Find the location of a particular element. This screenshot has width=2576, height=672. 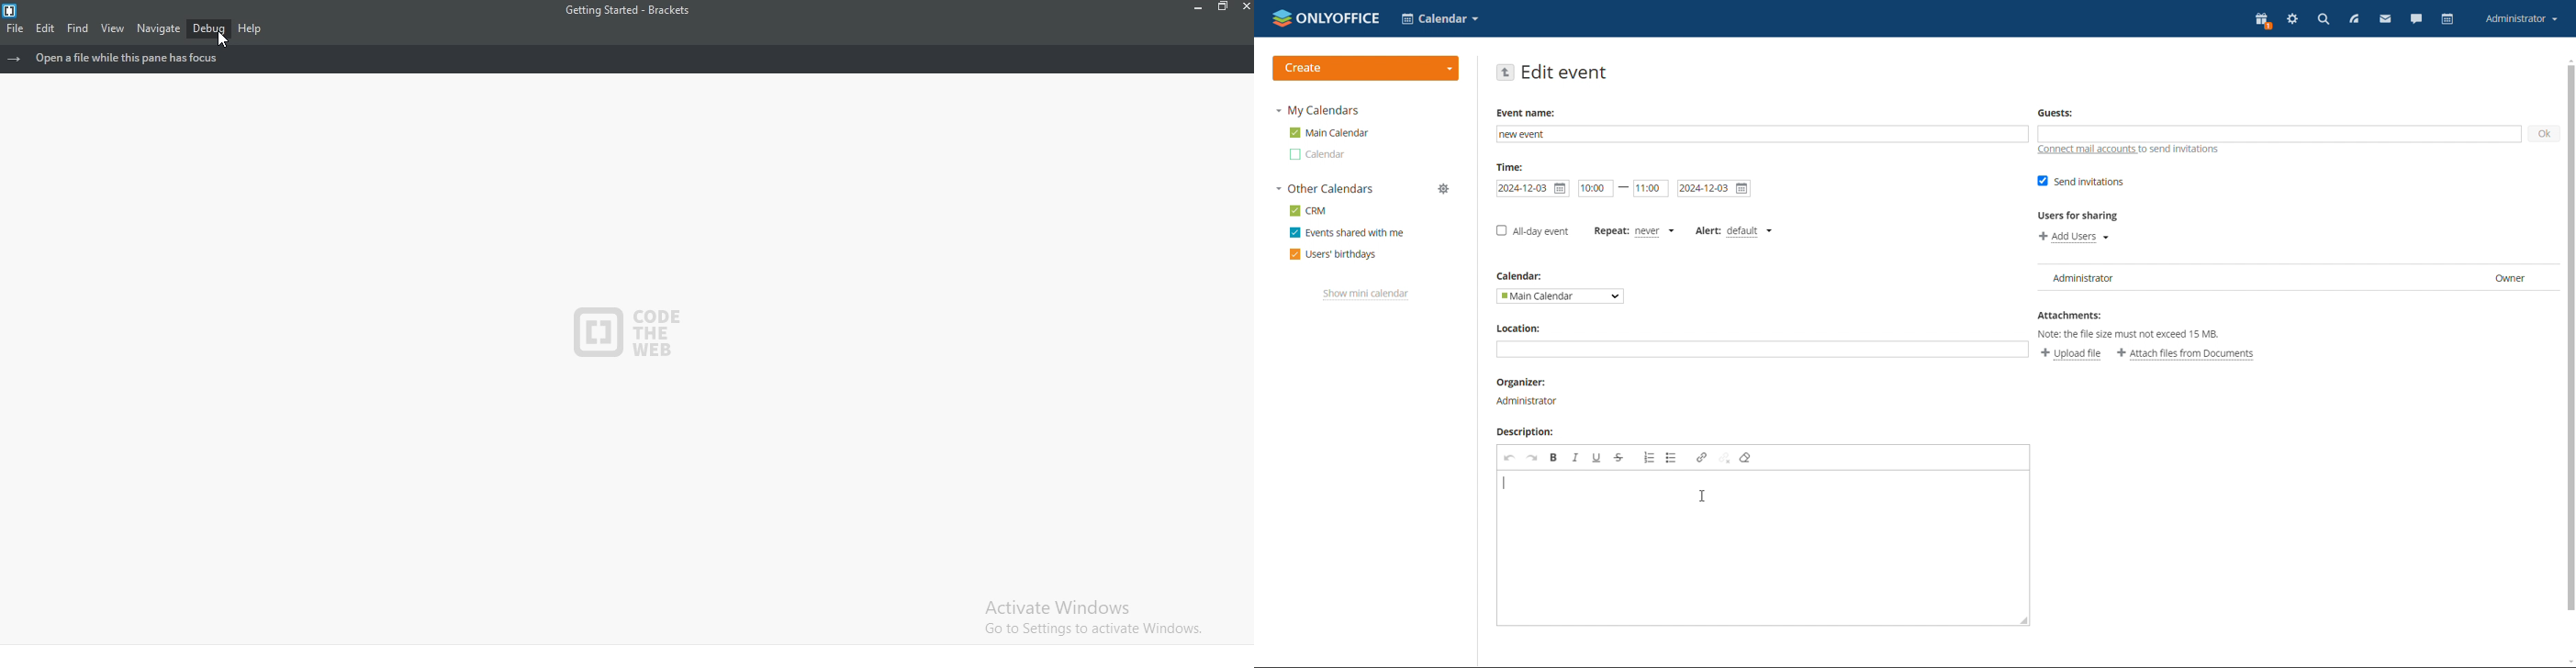

attach files from documents is located at coordinates (2187, 354).